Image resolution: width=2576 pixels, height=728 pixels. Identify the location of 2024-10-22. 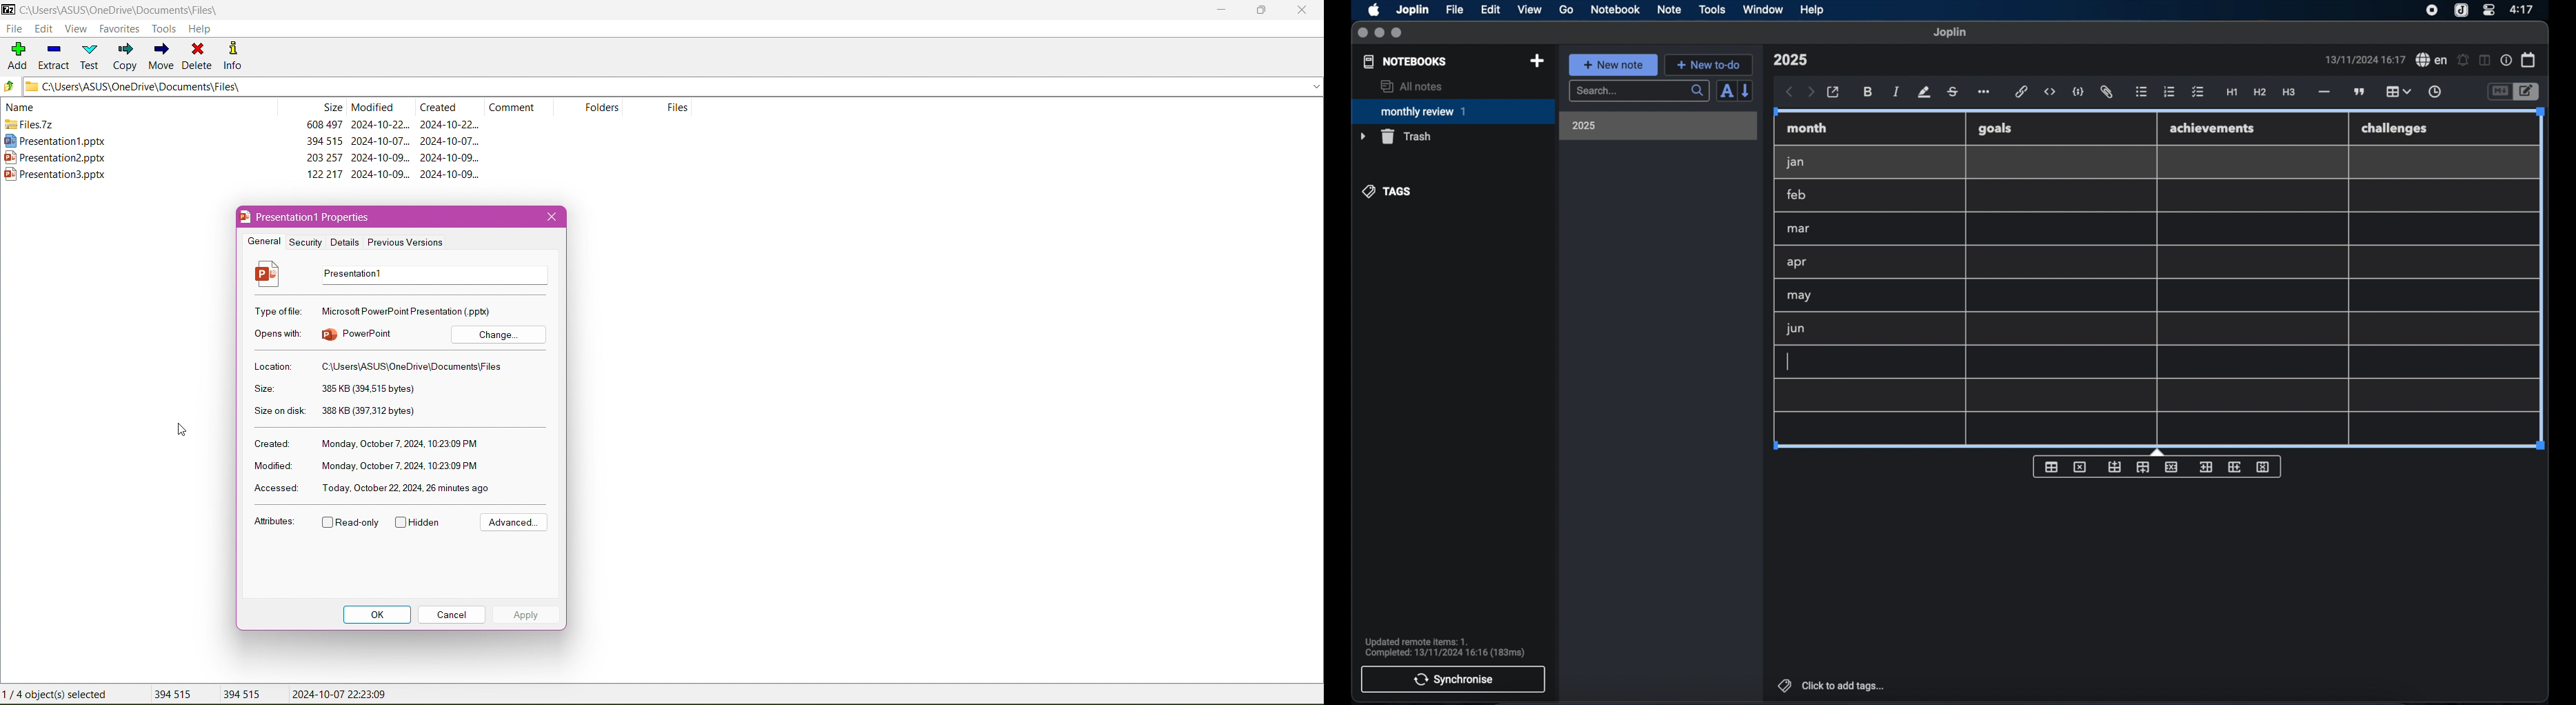
(450, 124).